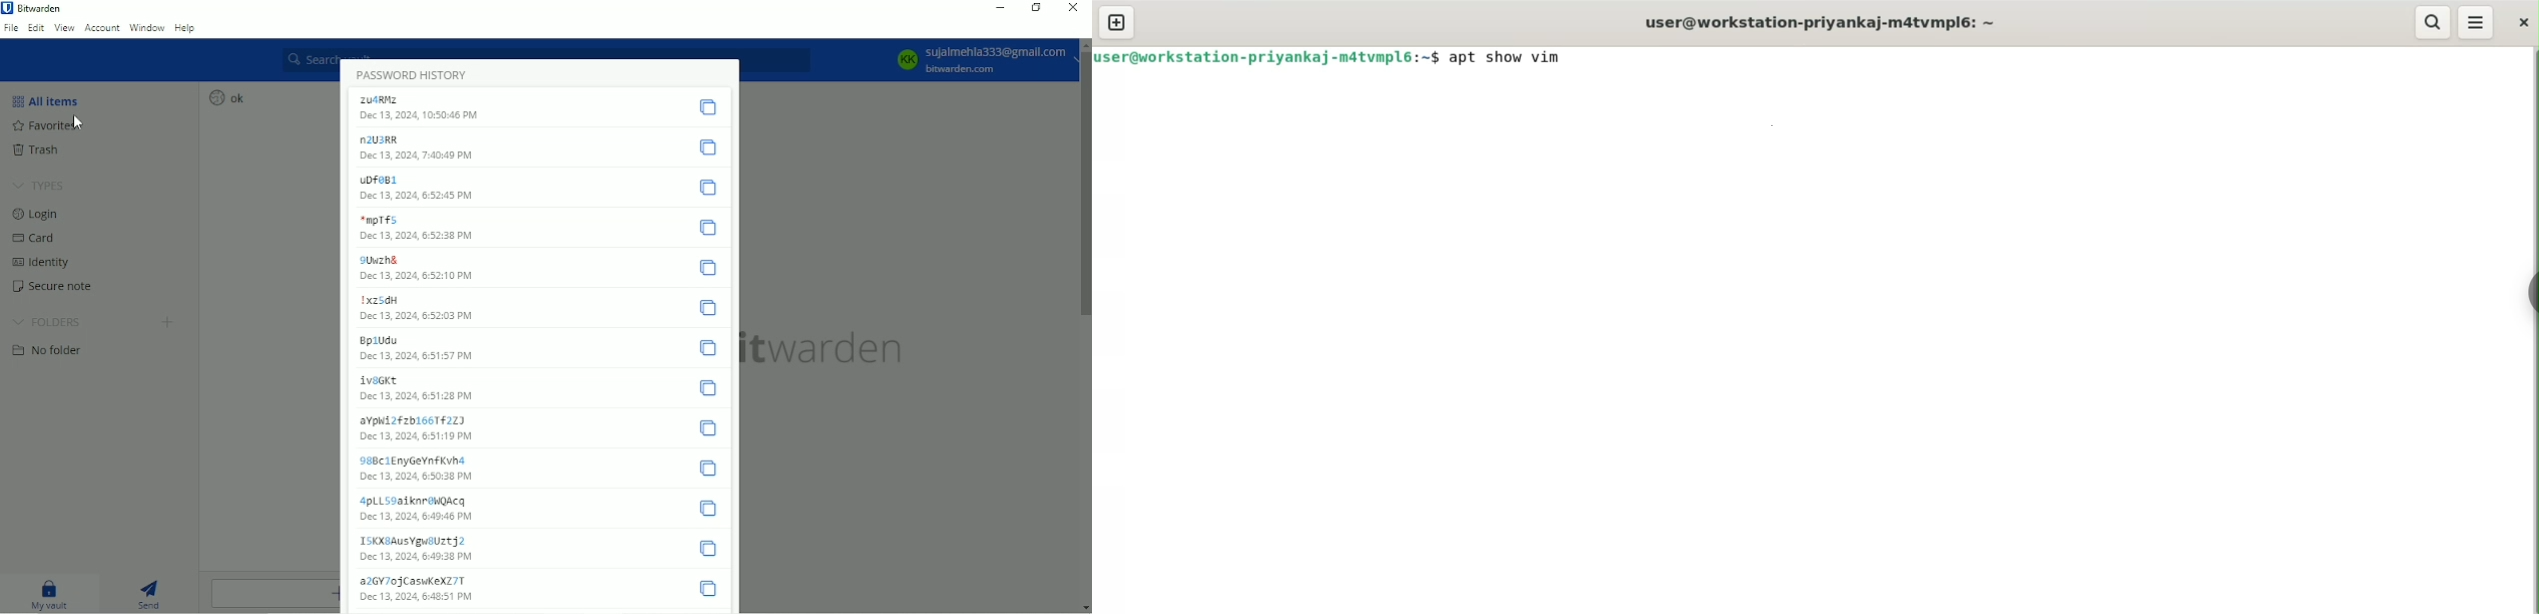 The width and height of the screenshot is (2548, 616). What do you see at coordinates (416, 197) in the screenshot?
I see `Dec 13, 2024, 6:52:45 PM` at bounding box center [416, 197].